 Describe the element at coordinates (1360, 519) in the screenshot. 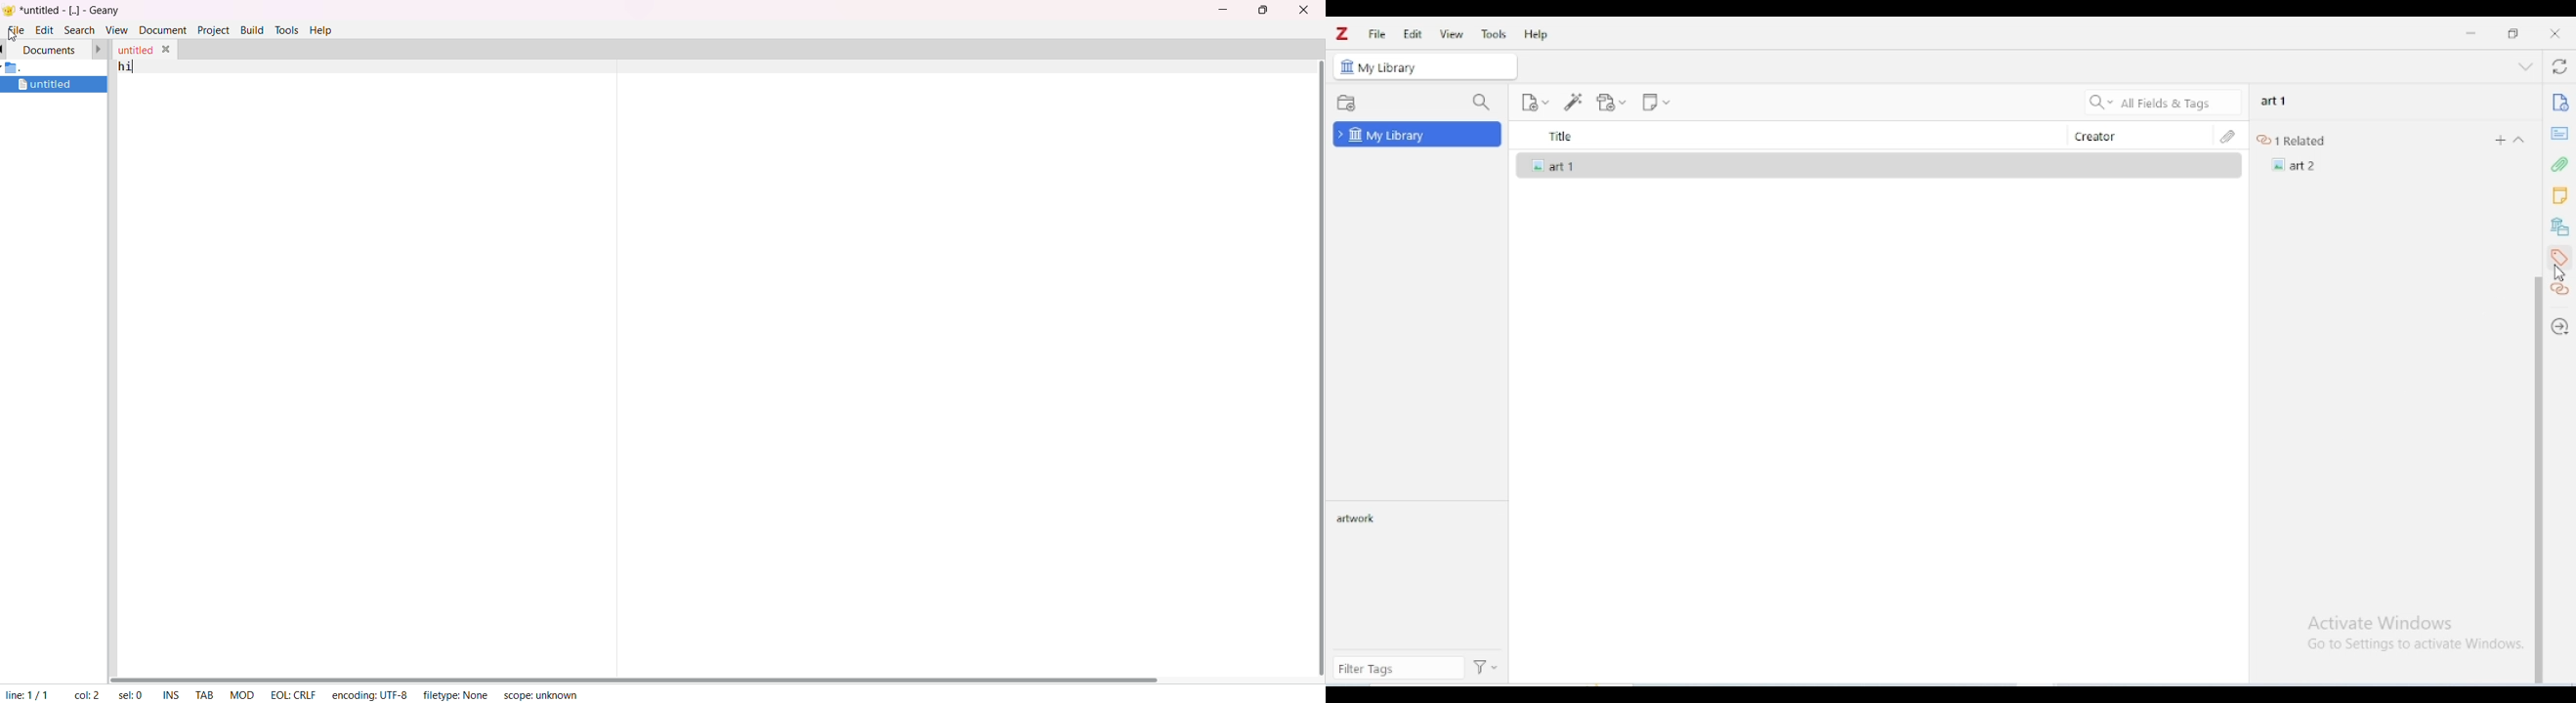

I see `artwork` at that location.